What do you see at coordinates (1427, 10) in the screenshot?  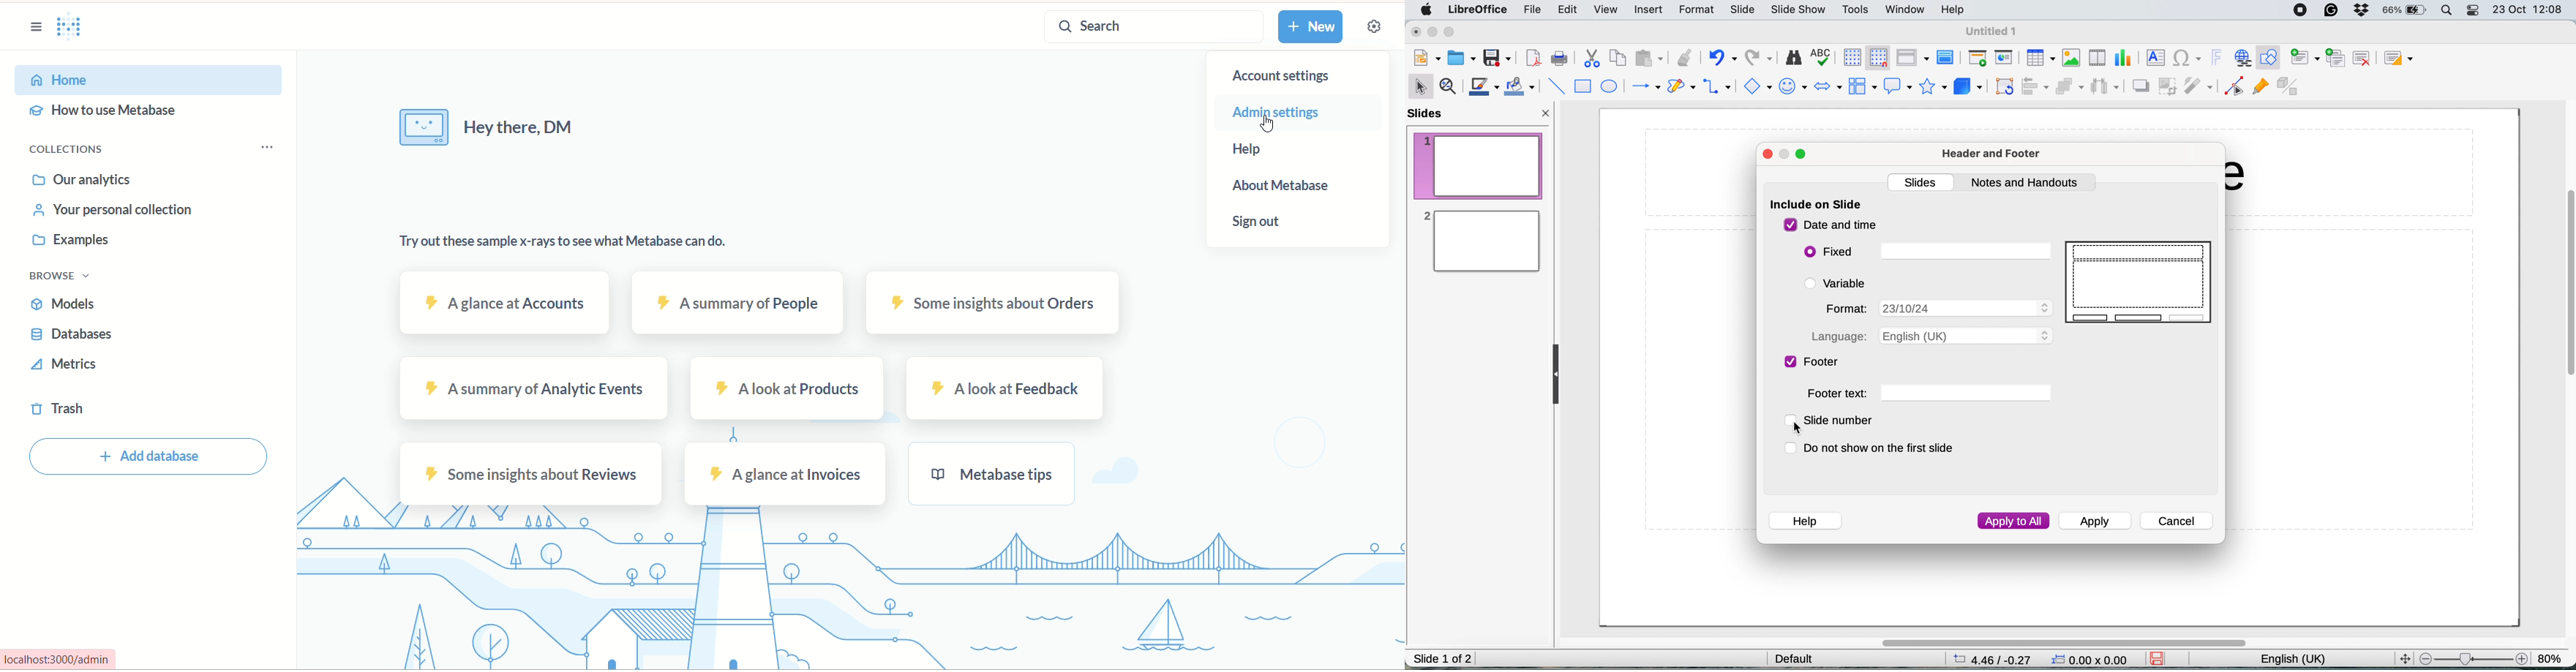 I see `system logo` at bounding box center [1427, 10].